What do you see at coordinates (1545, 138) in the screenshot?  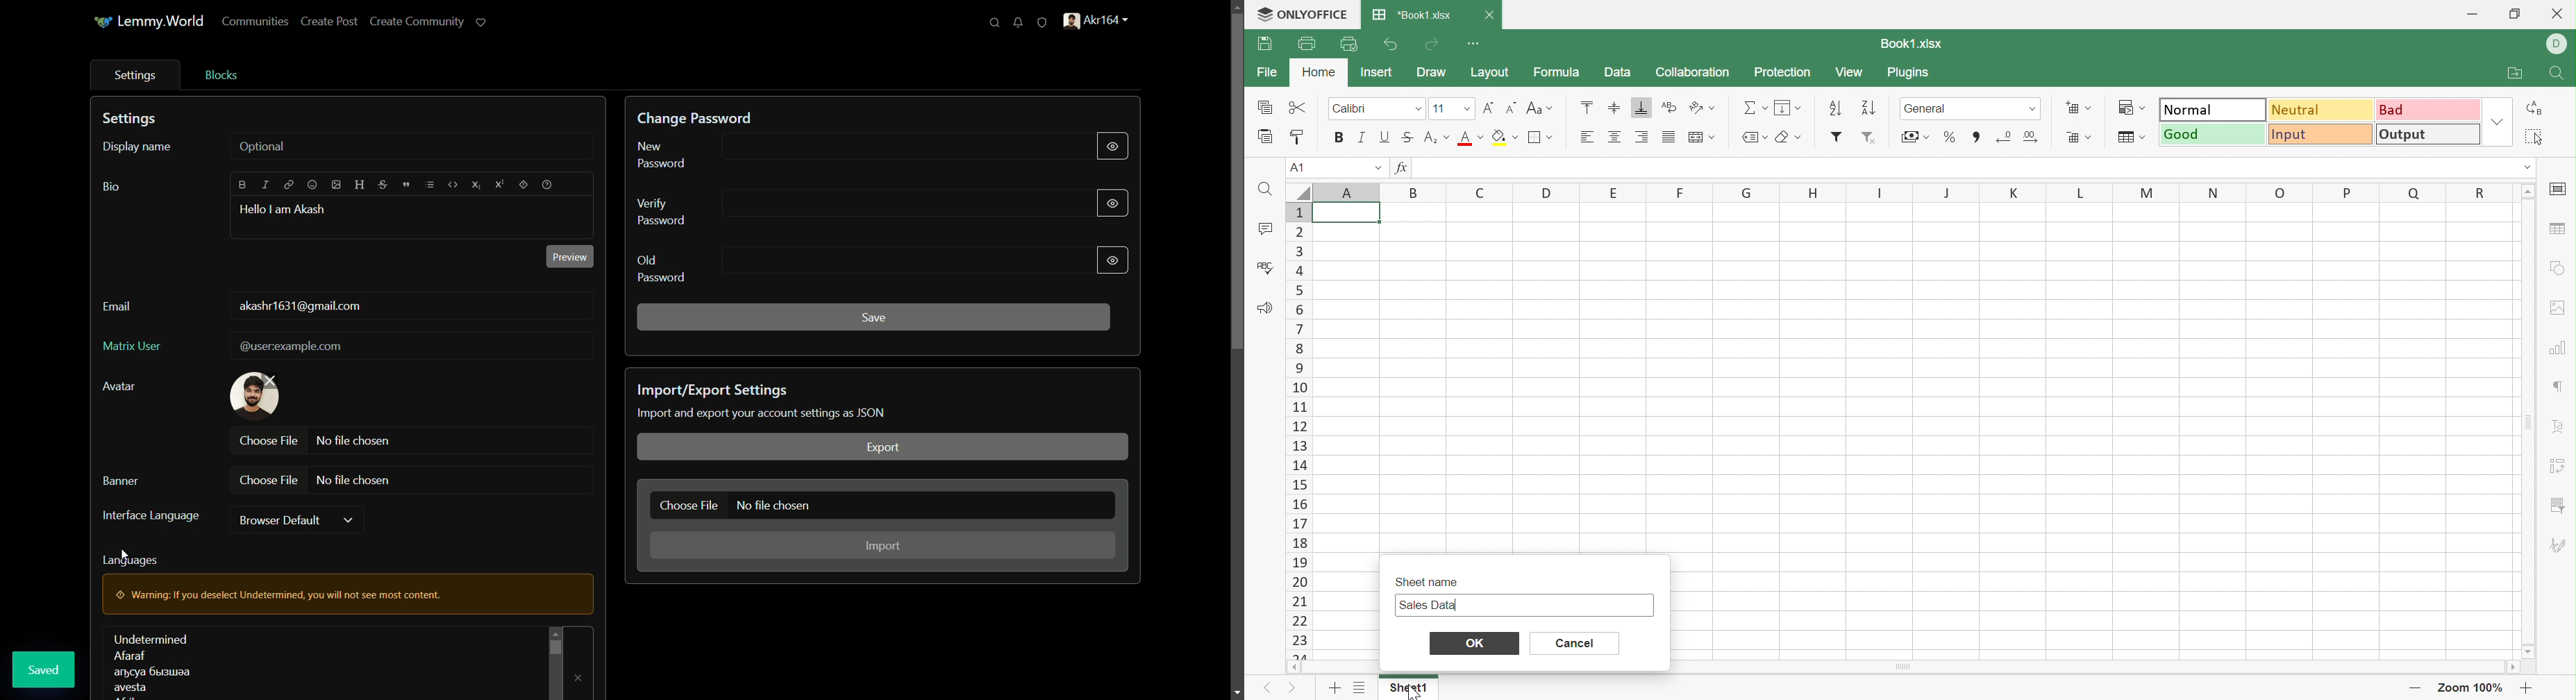 I see `Borders` at bounding box center [1545, 138].